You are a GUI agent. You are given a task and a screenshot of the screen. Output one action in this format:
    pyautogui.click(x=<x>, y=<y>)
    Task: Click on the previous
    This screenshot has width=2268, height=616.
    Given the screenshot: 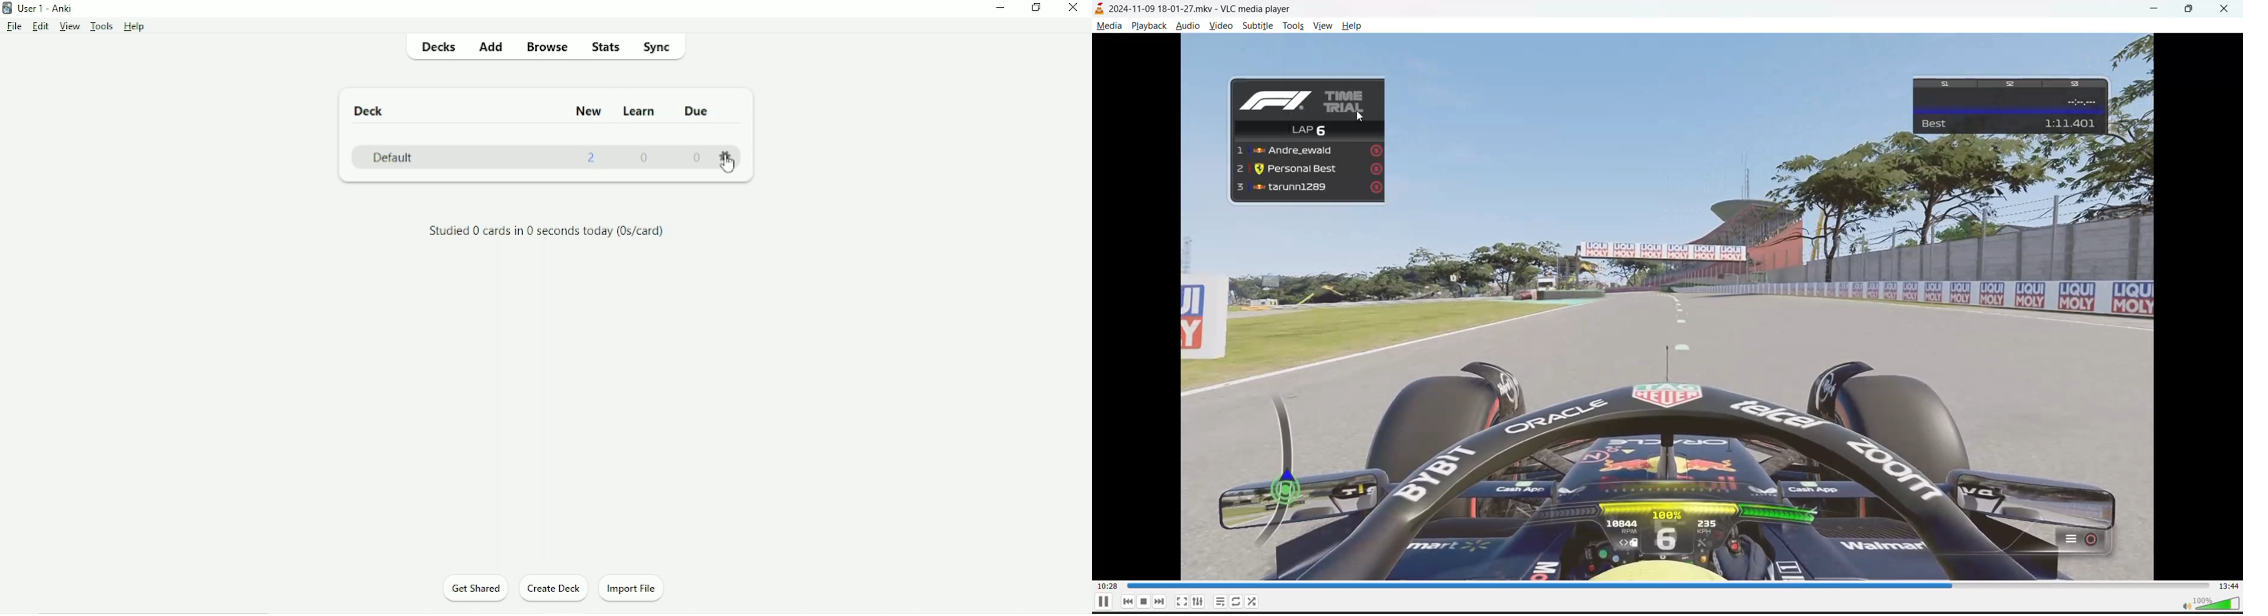 What is the action you would take?
    pyautogui.click(x=1125, y=602)
    